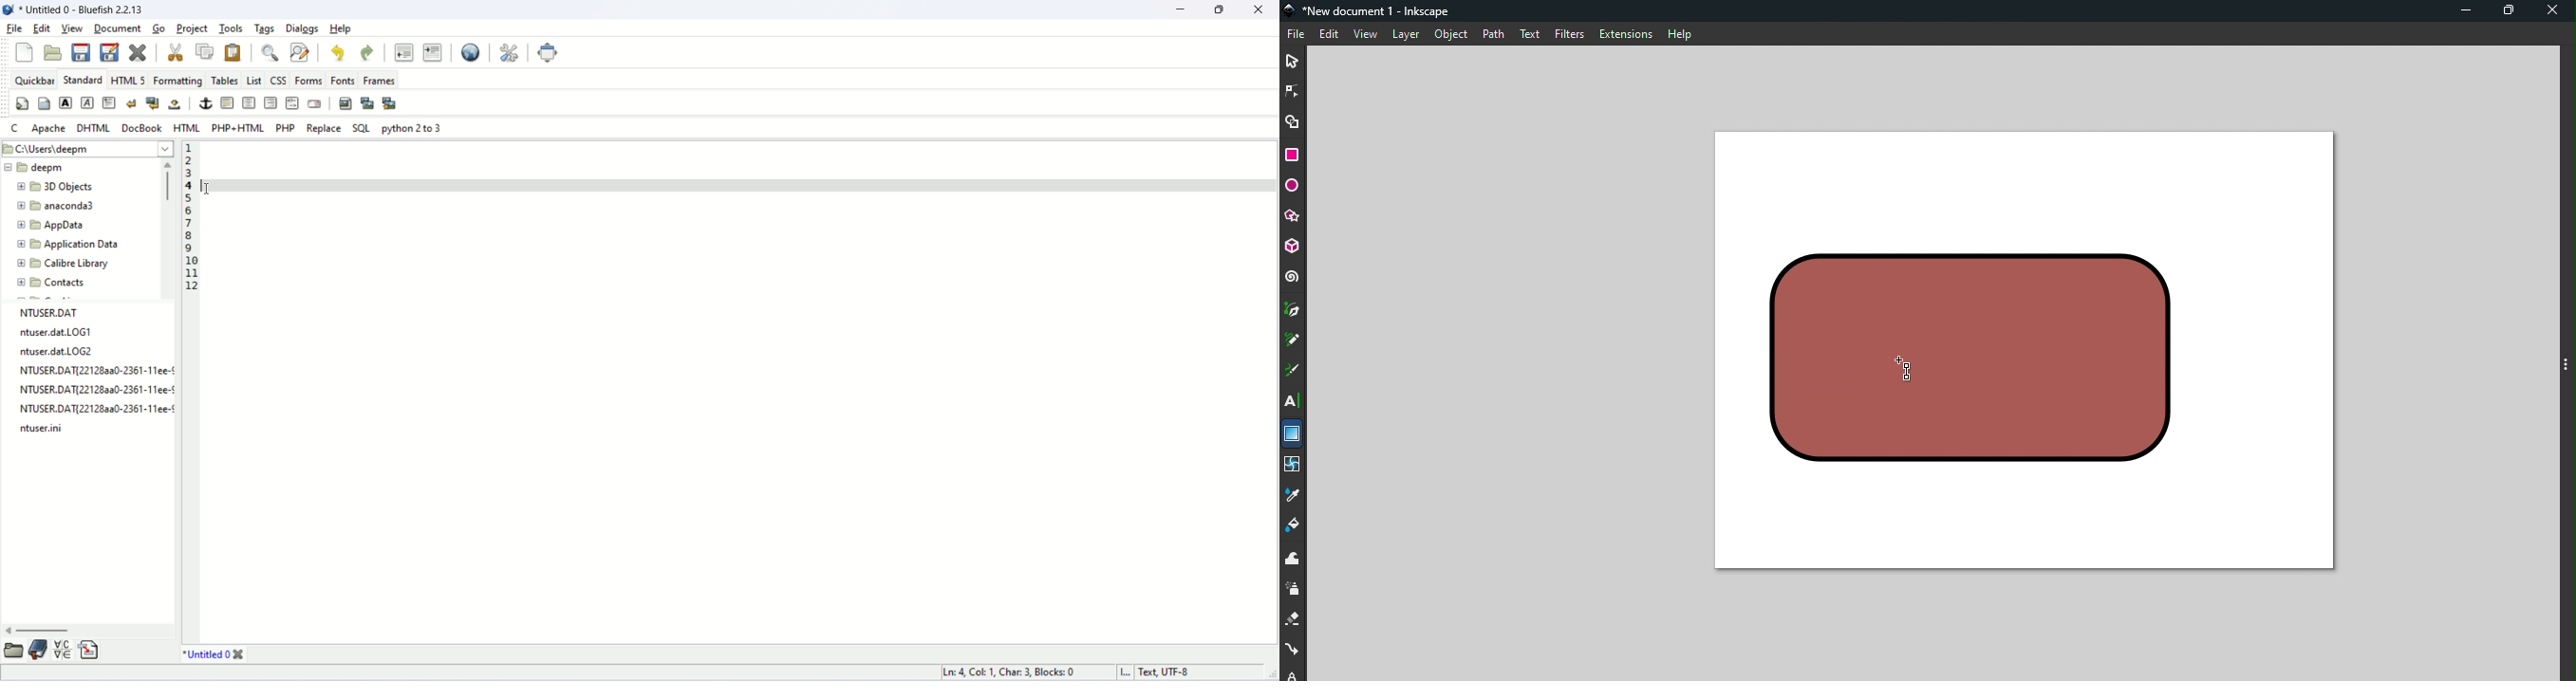 This screenshot has width=2576, height=700. Describe the element at coordinates (1295, 88) in the screenshot. I see `Node tool` at that location.